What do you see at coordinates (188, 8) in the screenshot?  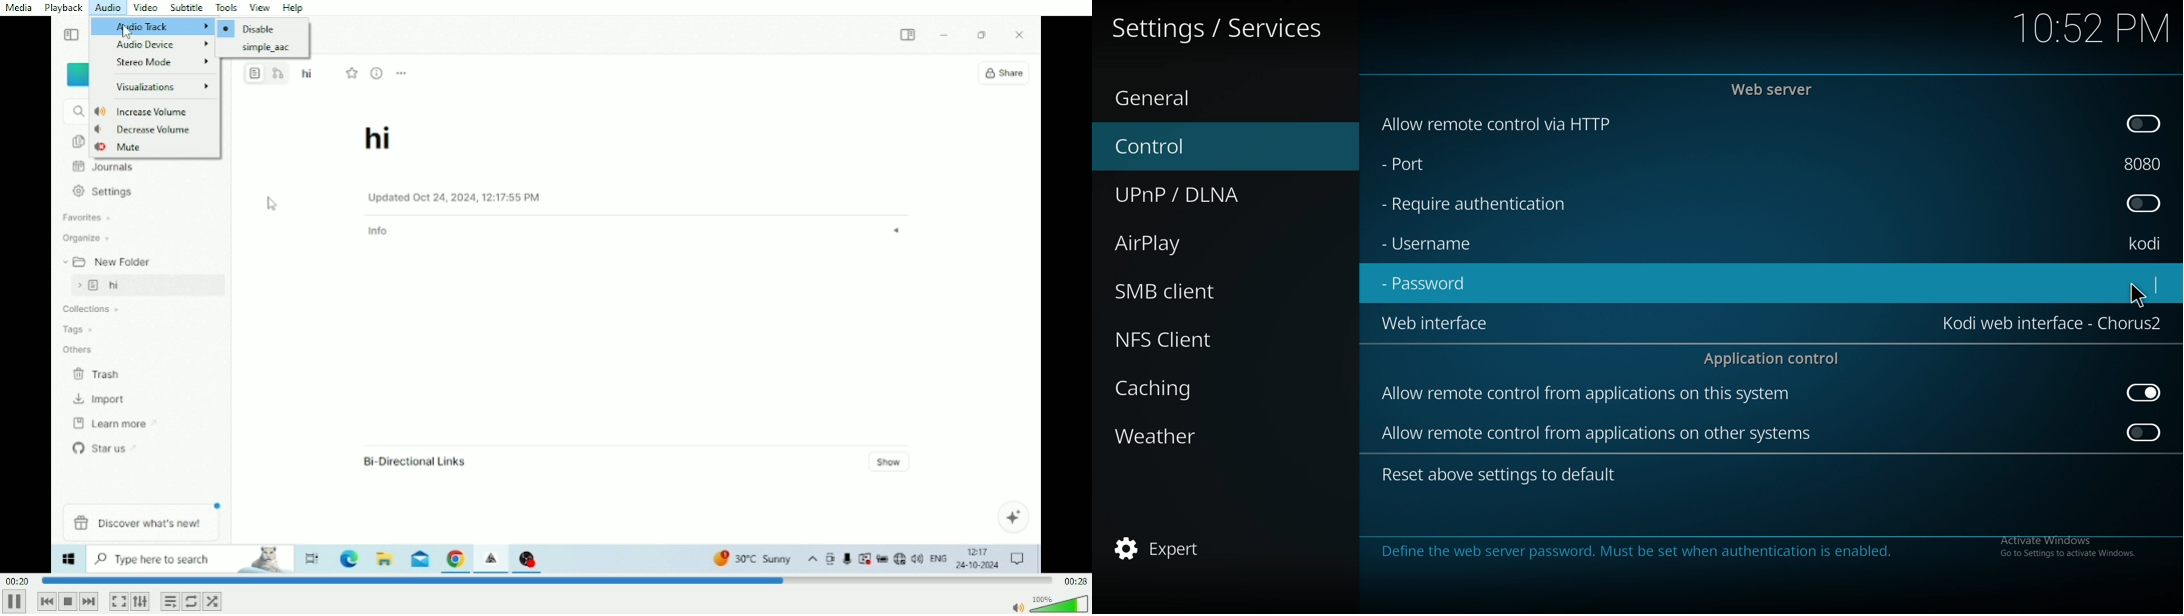 I see `Subtitle` at bounding box center [188, 8].